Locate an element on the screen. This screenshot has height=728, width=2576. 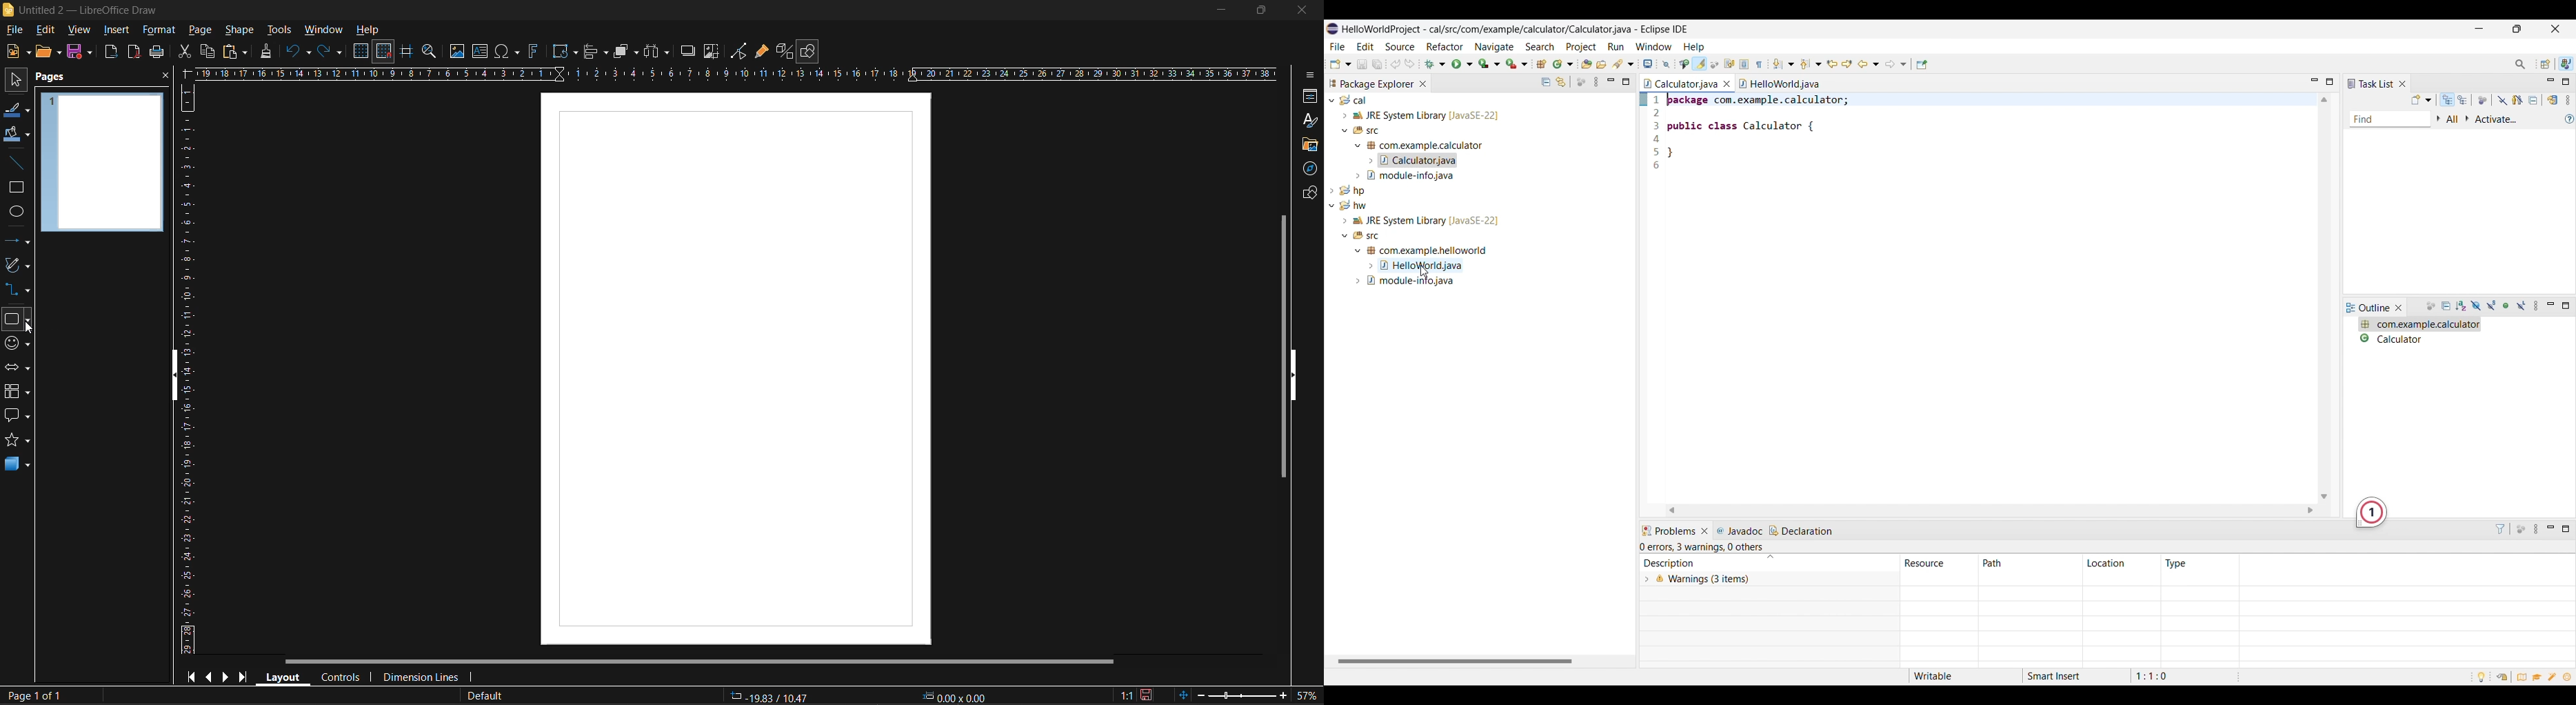
Open perspective is located at coordinates (2547, 64).